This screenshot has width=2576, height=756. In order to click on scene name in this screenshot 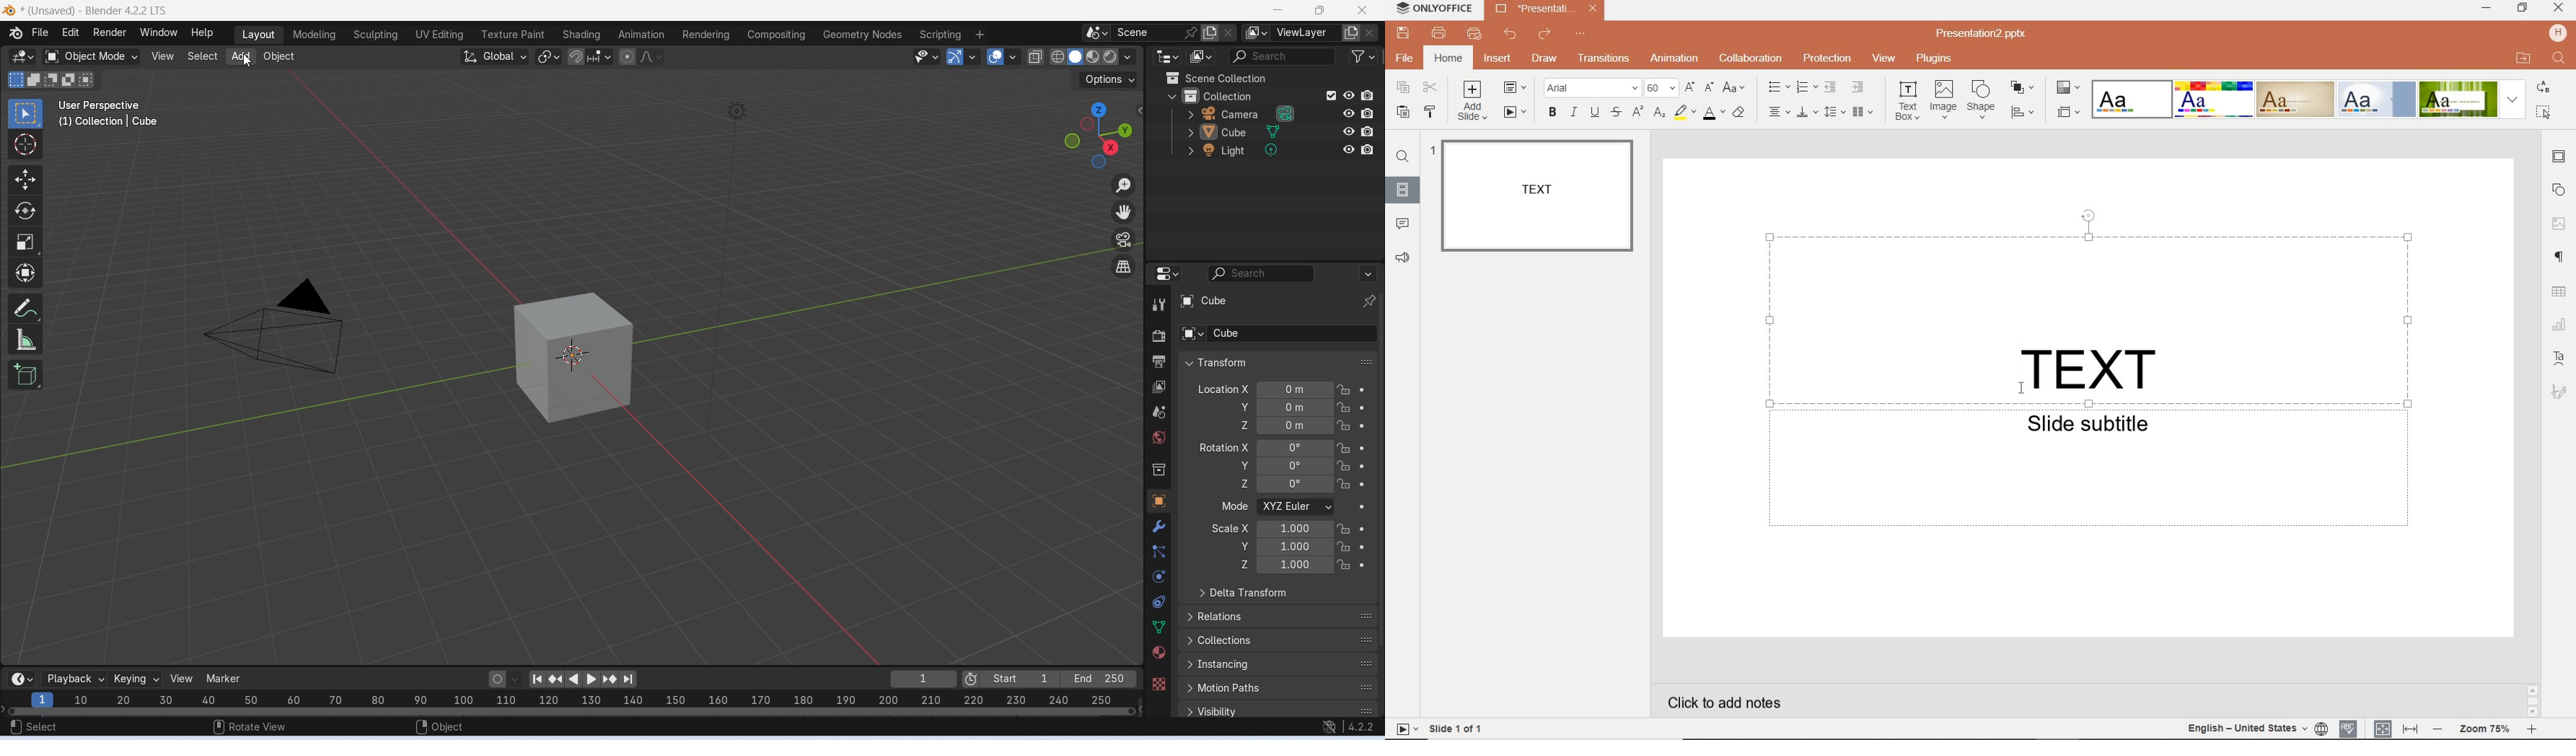, I will do `click(1148, 32)`.